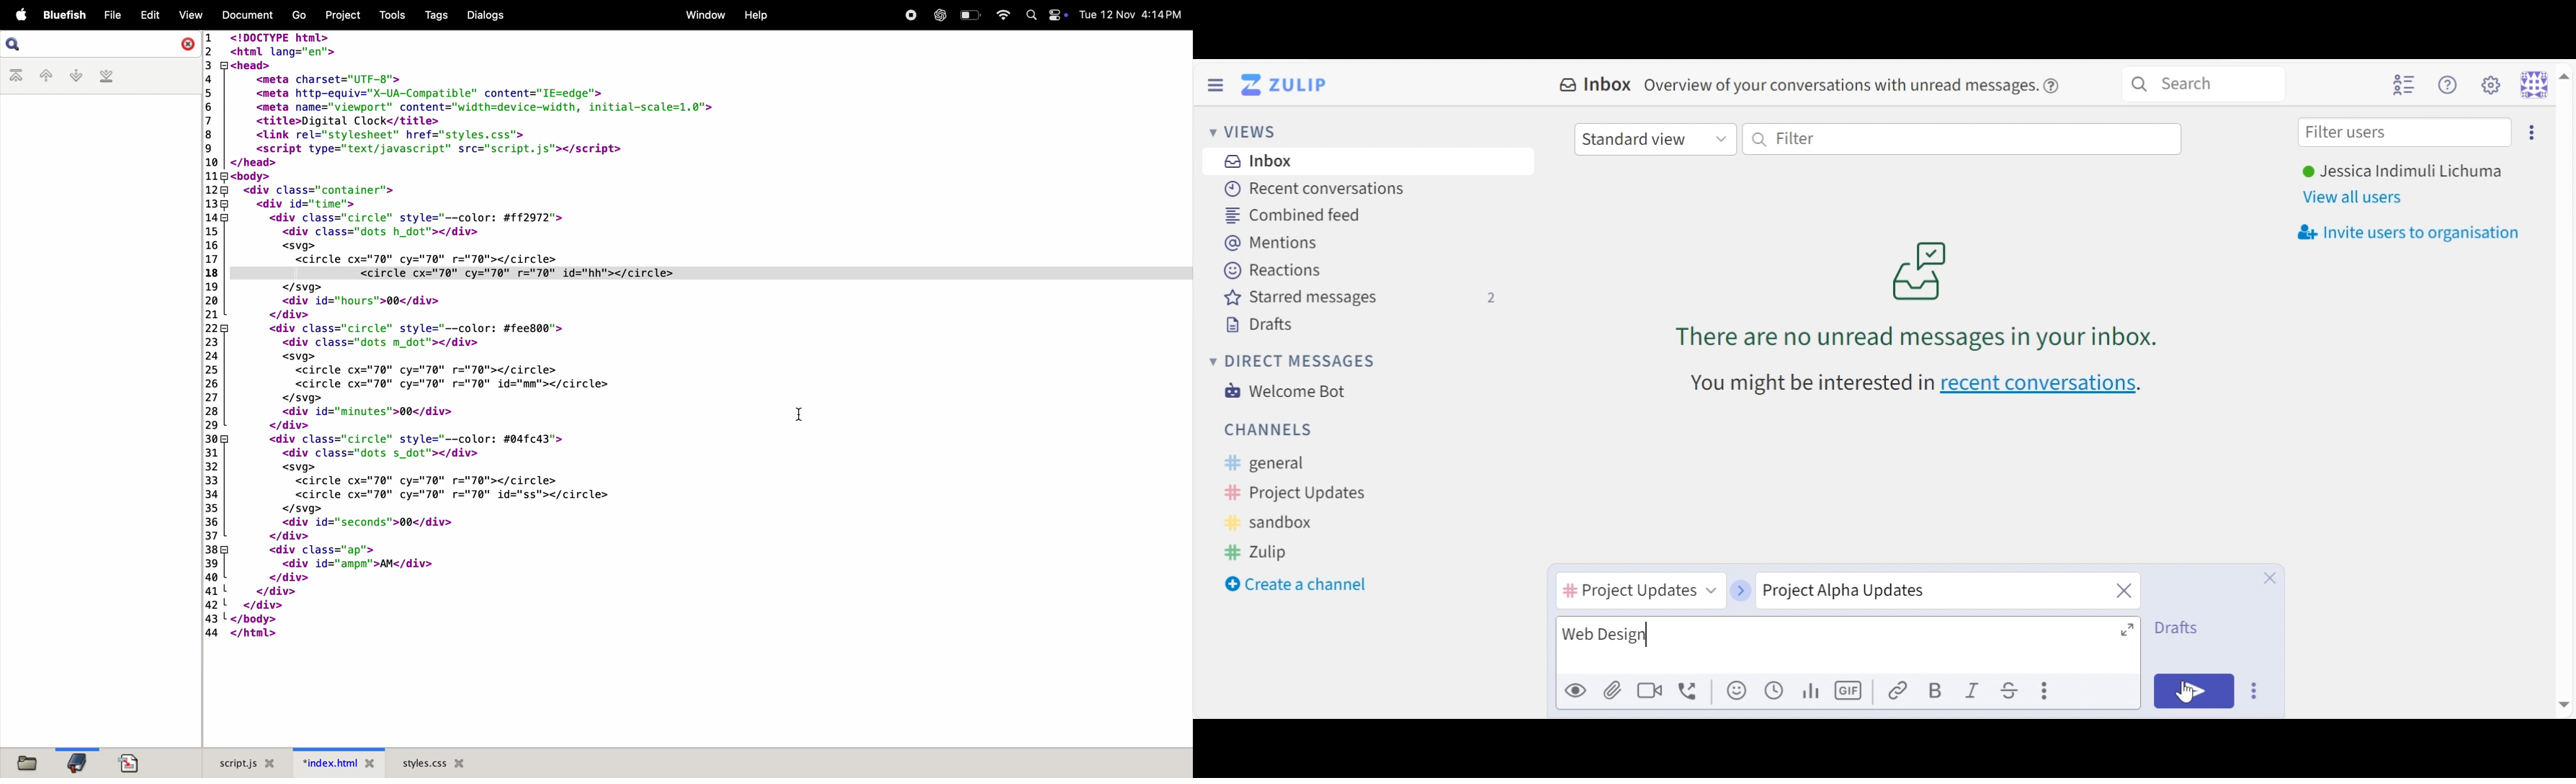 This screenshot has height=784, width=2576. What do you see at coordinates (31, 763) in the screenshot?
I see `file` at bounding box center [31, 763].